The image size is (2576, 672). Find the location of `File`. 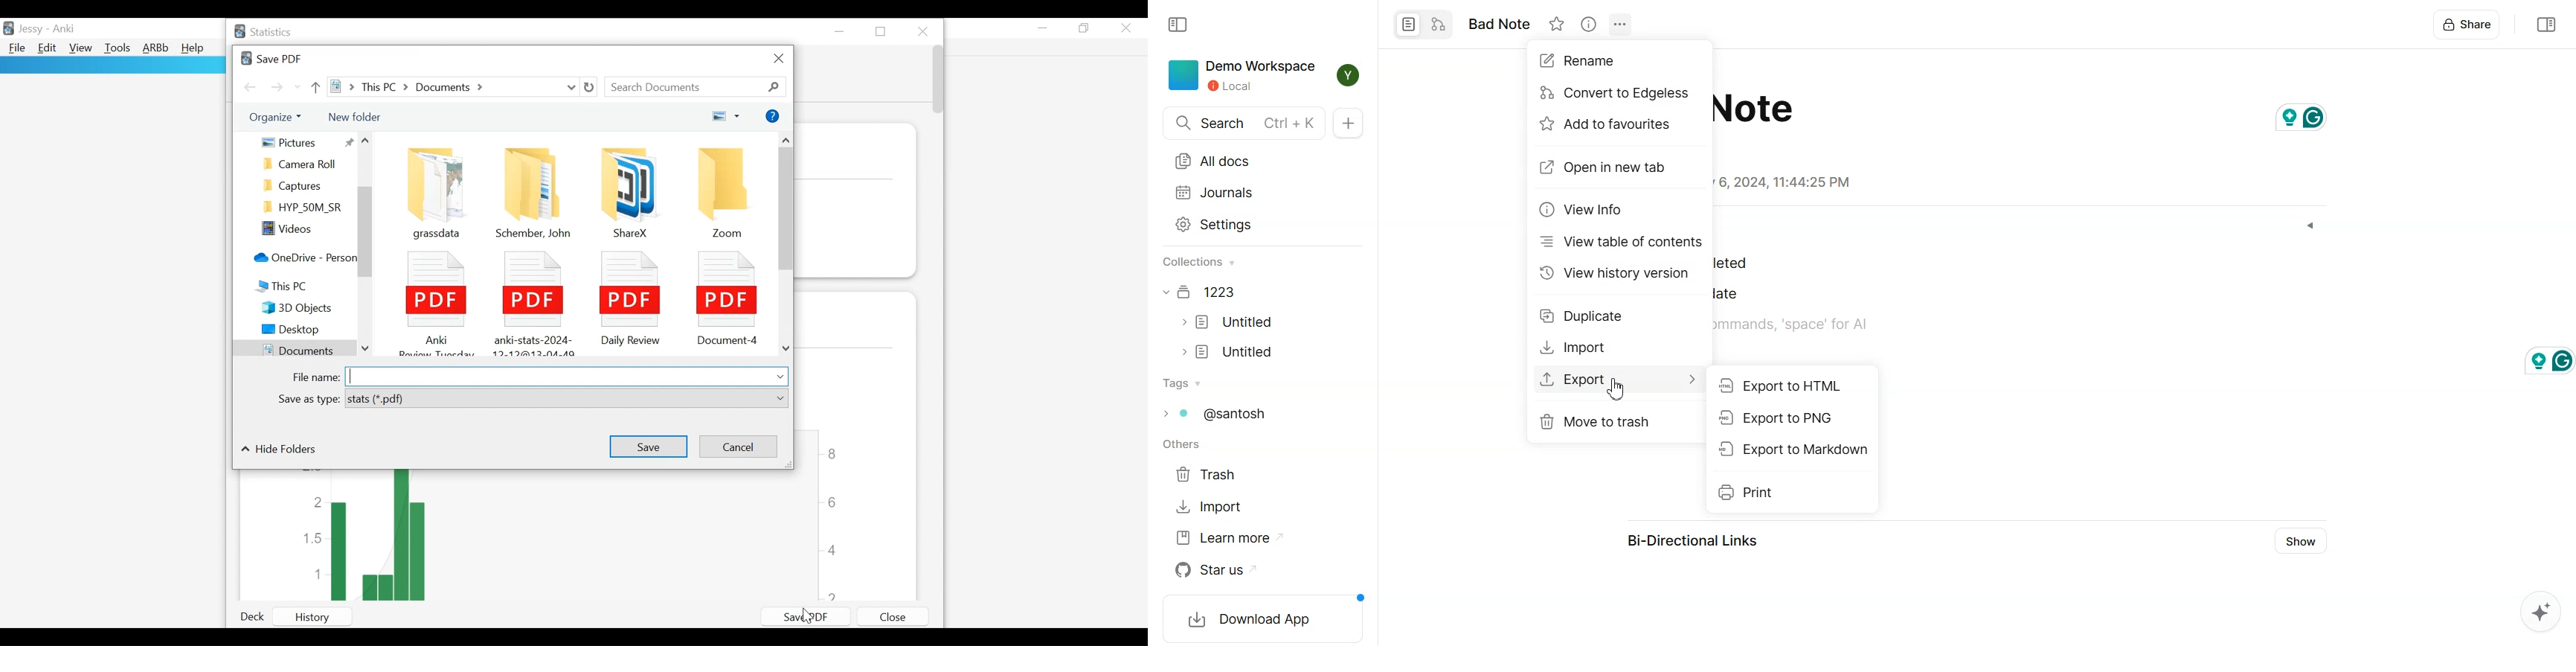

File is located at coordinates (16, 48).